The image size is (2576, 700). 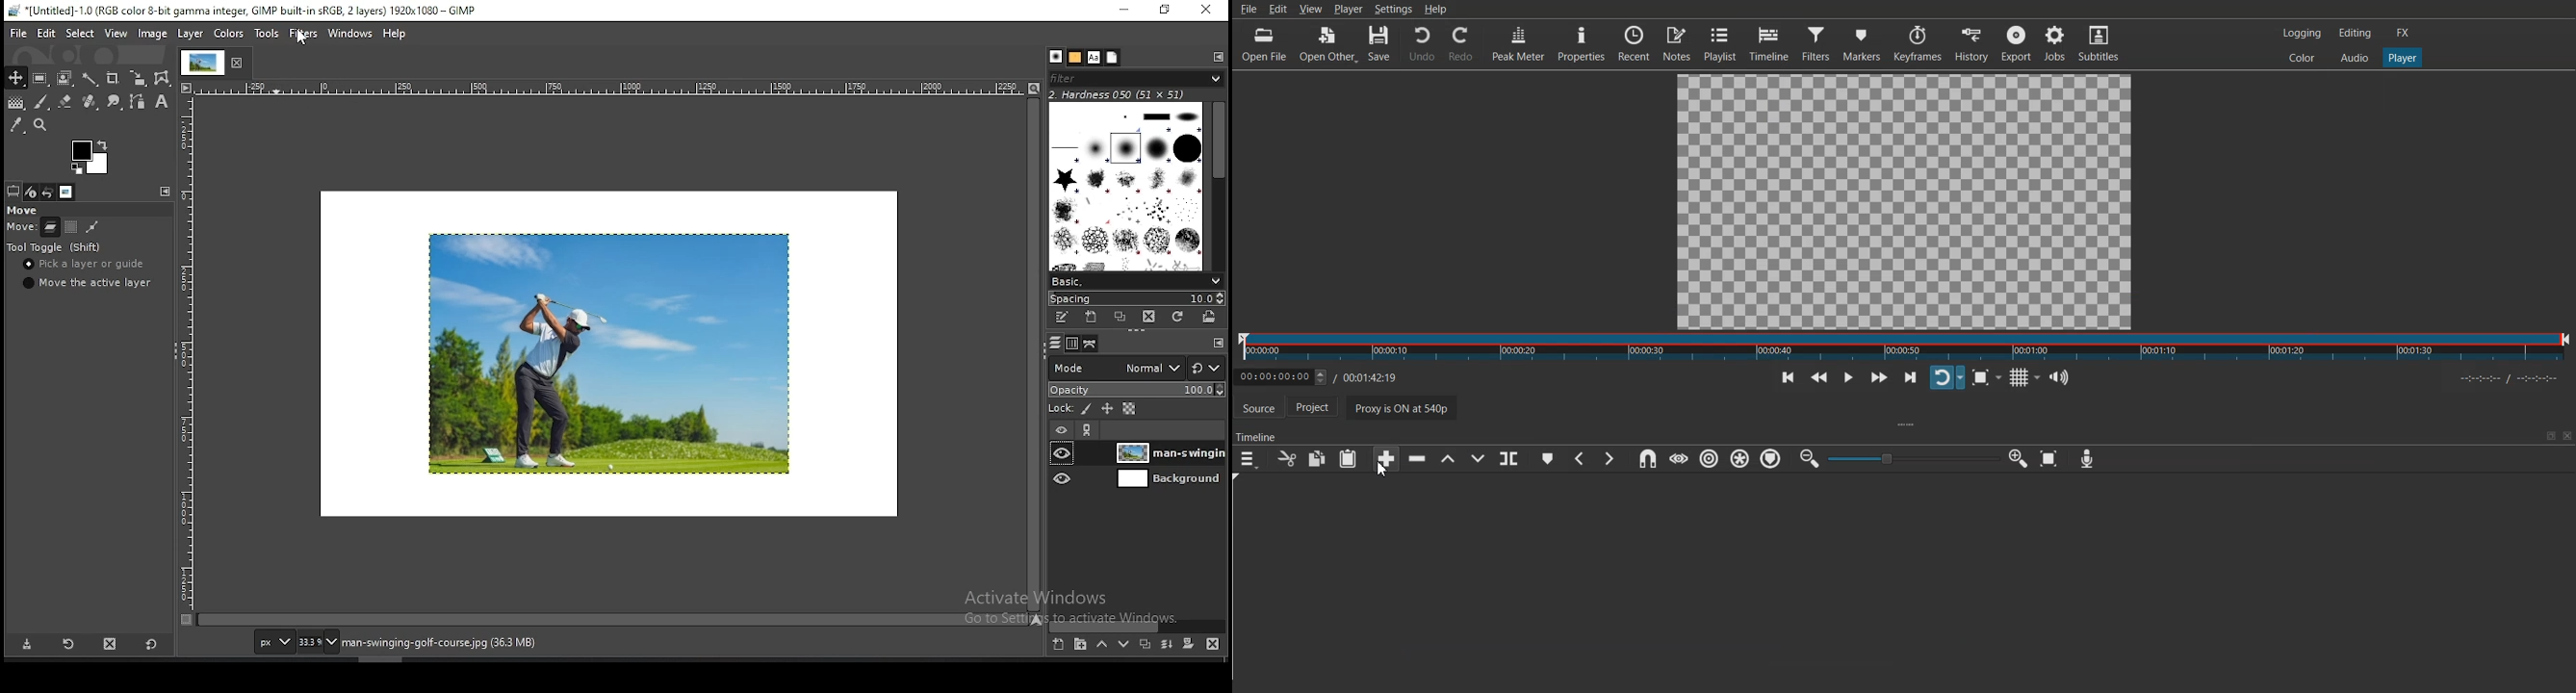 I want to click on Previous Marker, so click(x=1581, y=458).